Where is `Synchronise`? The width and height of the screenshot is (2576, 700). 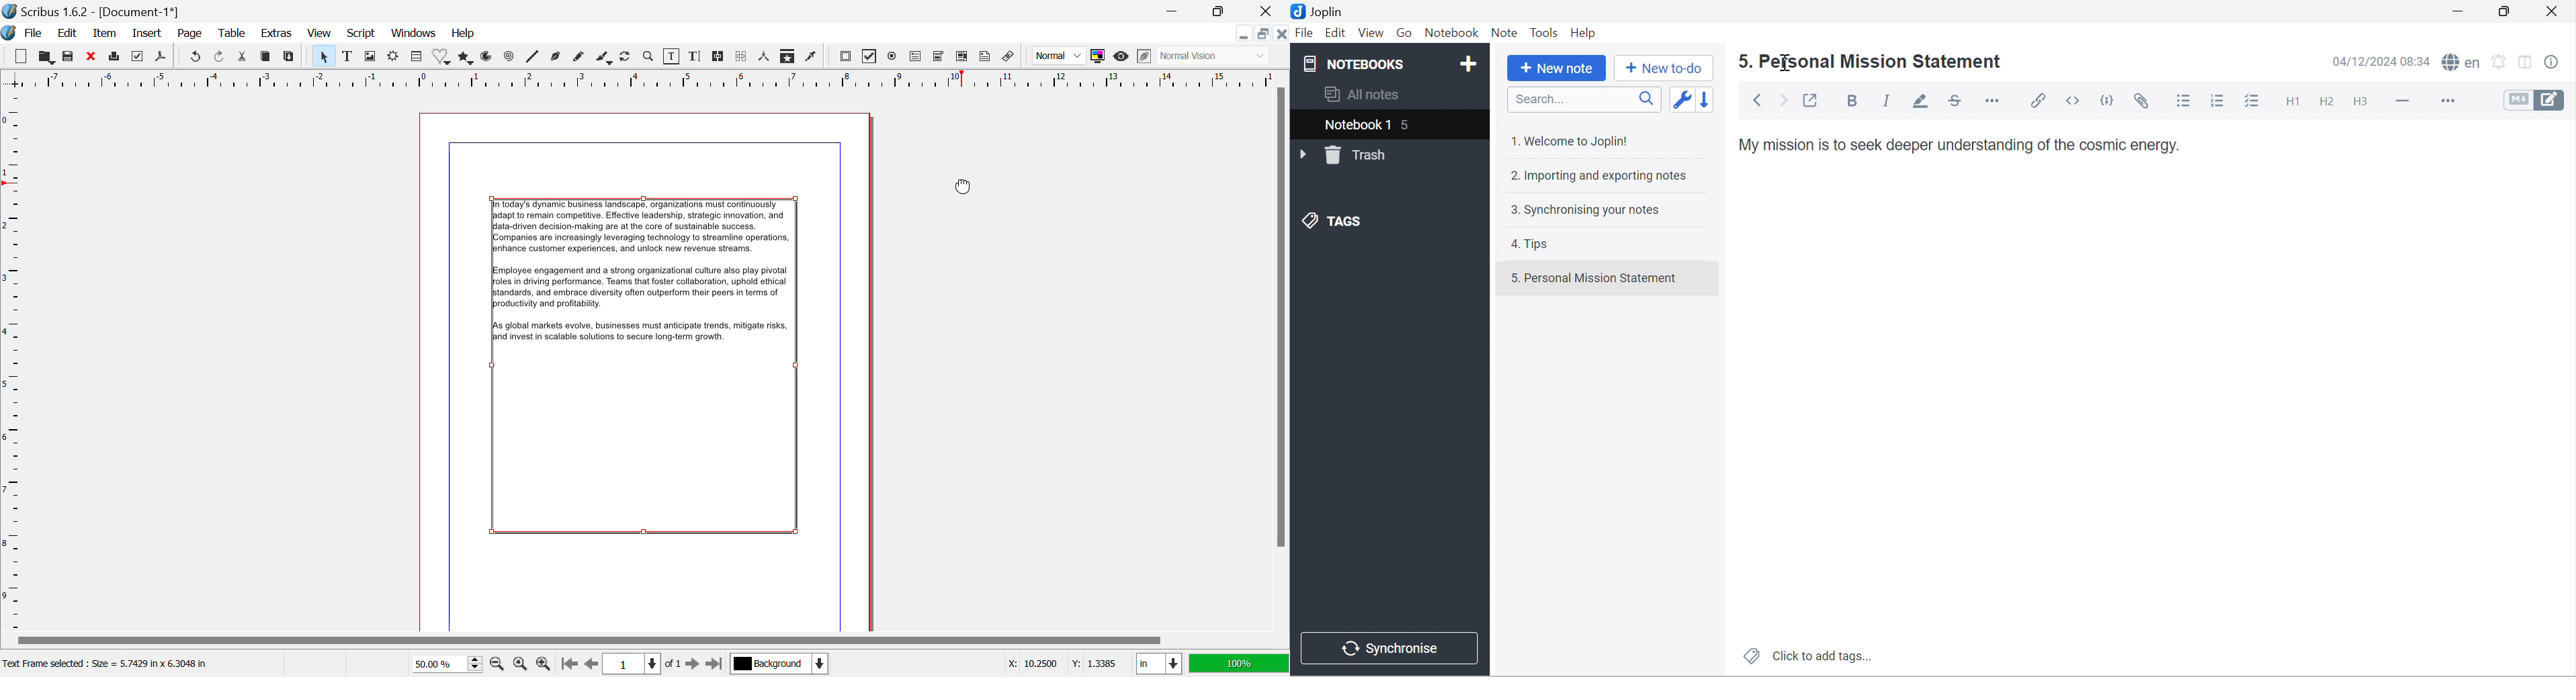 Synchronise is located at coordinates (1389, 648).